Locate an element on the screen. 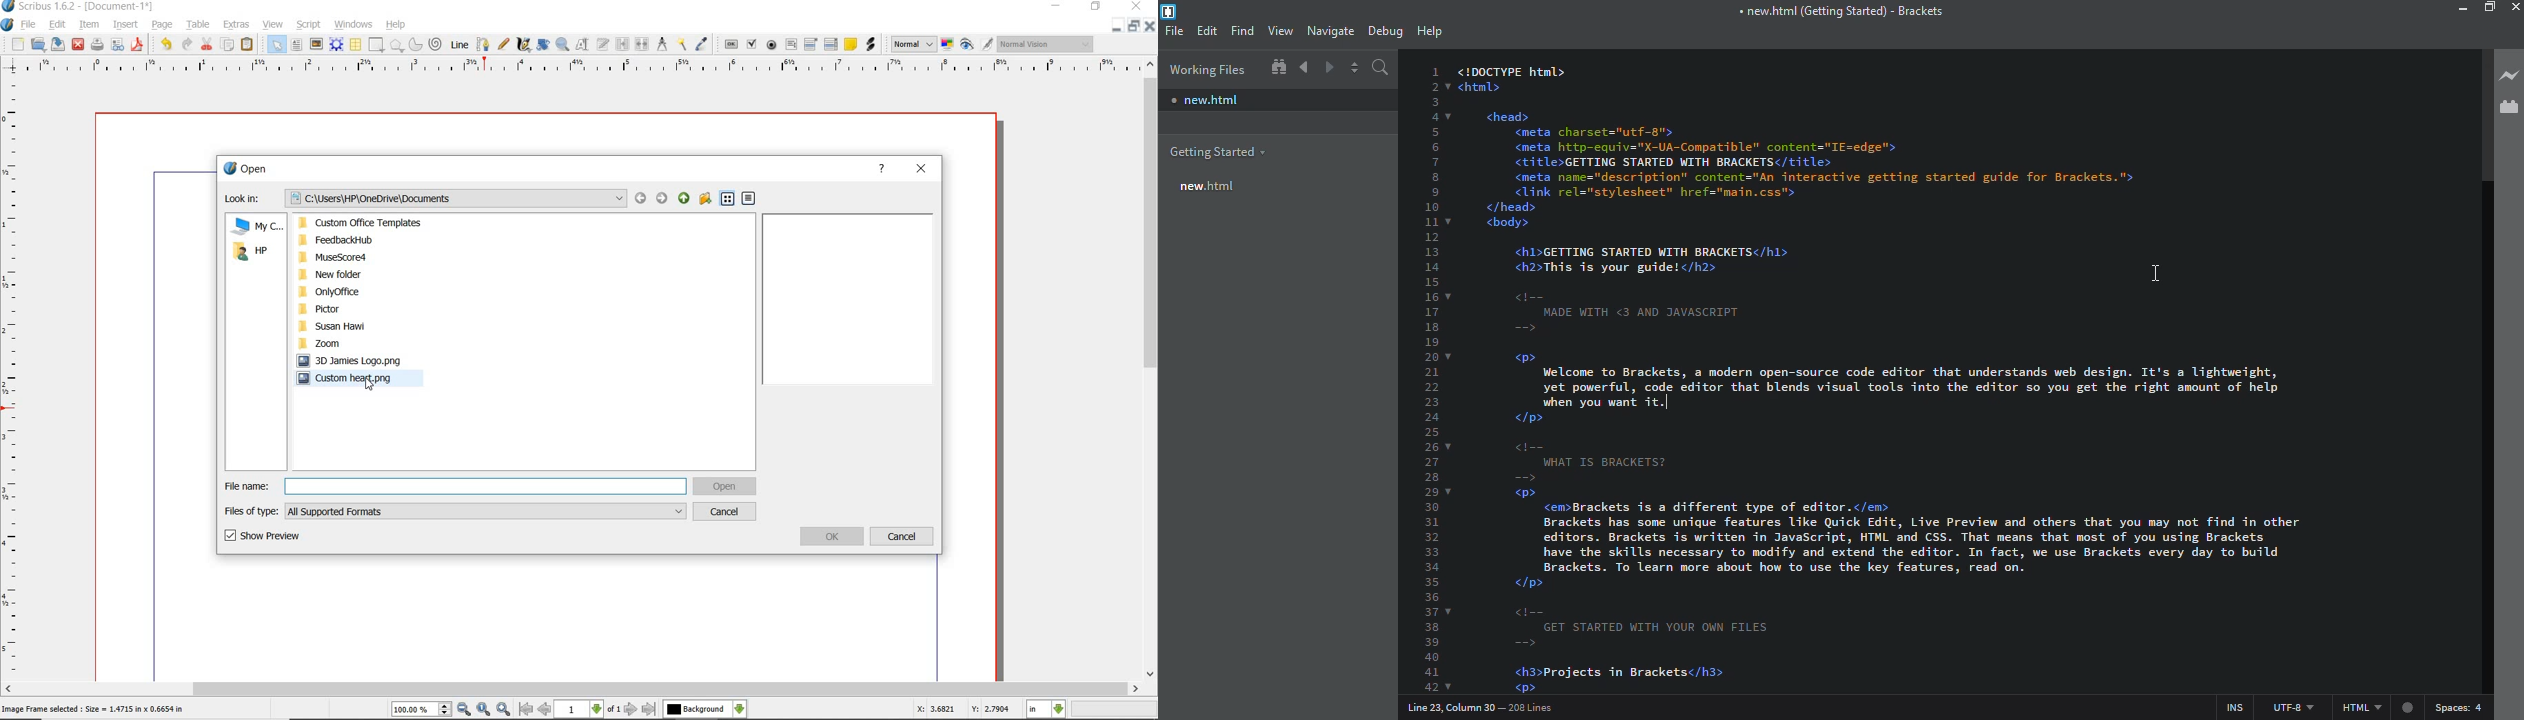 The width and height of the screenshot is (2548, 728). show preview is located at coordinates (287, 537).